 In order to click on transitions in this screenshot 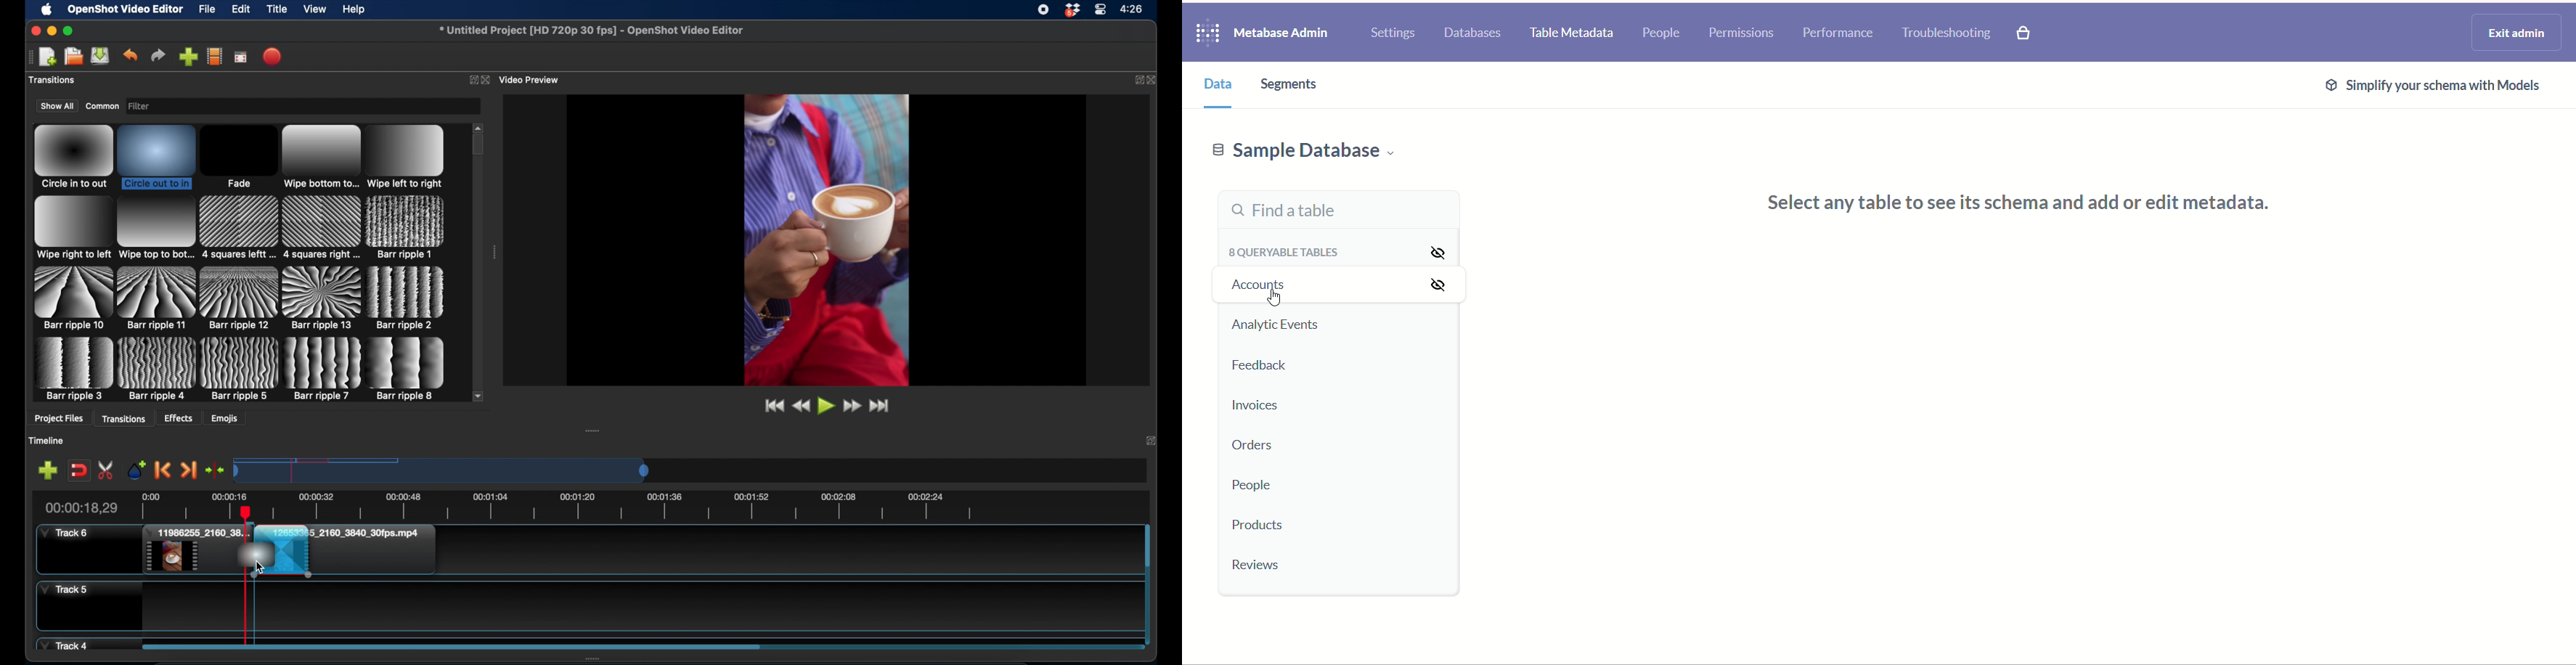, I will do `click(125, 418)`.